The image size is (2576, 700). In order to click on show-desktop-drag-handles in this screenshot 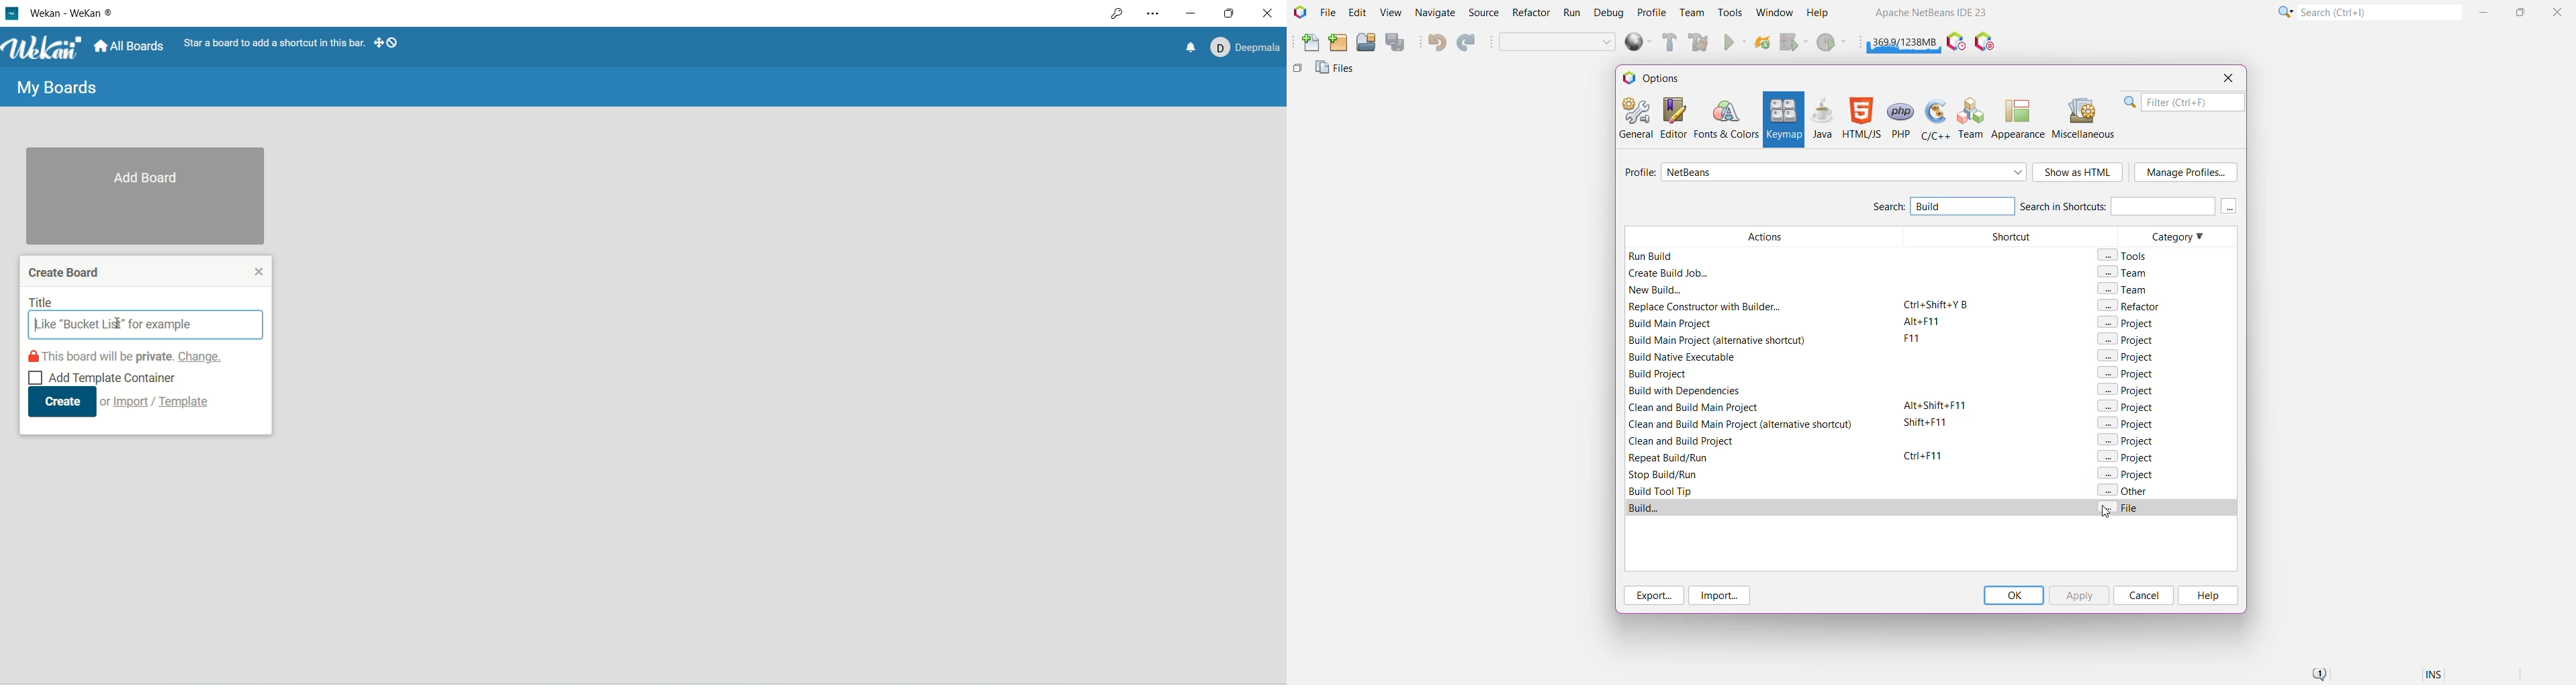, I will do `click(376, 44)`.